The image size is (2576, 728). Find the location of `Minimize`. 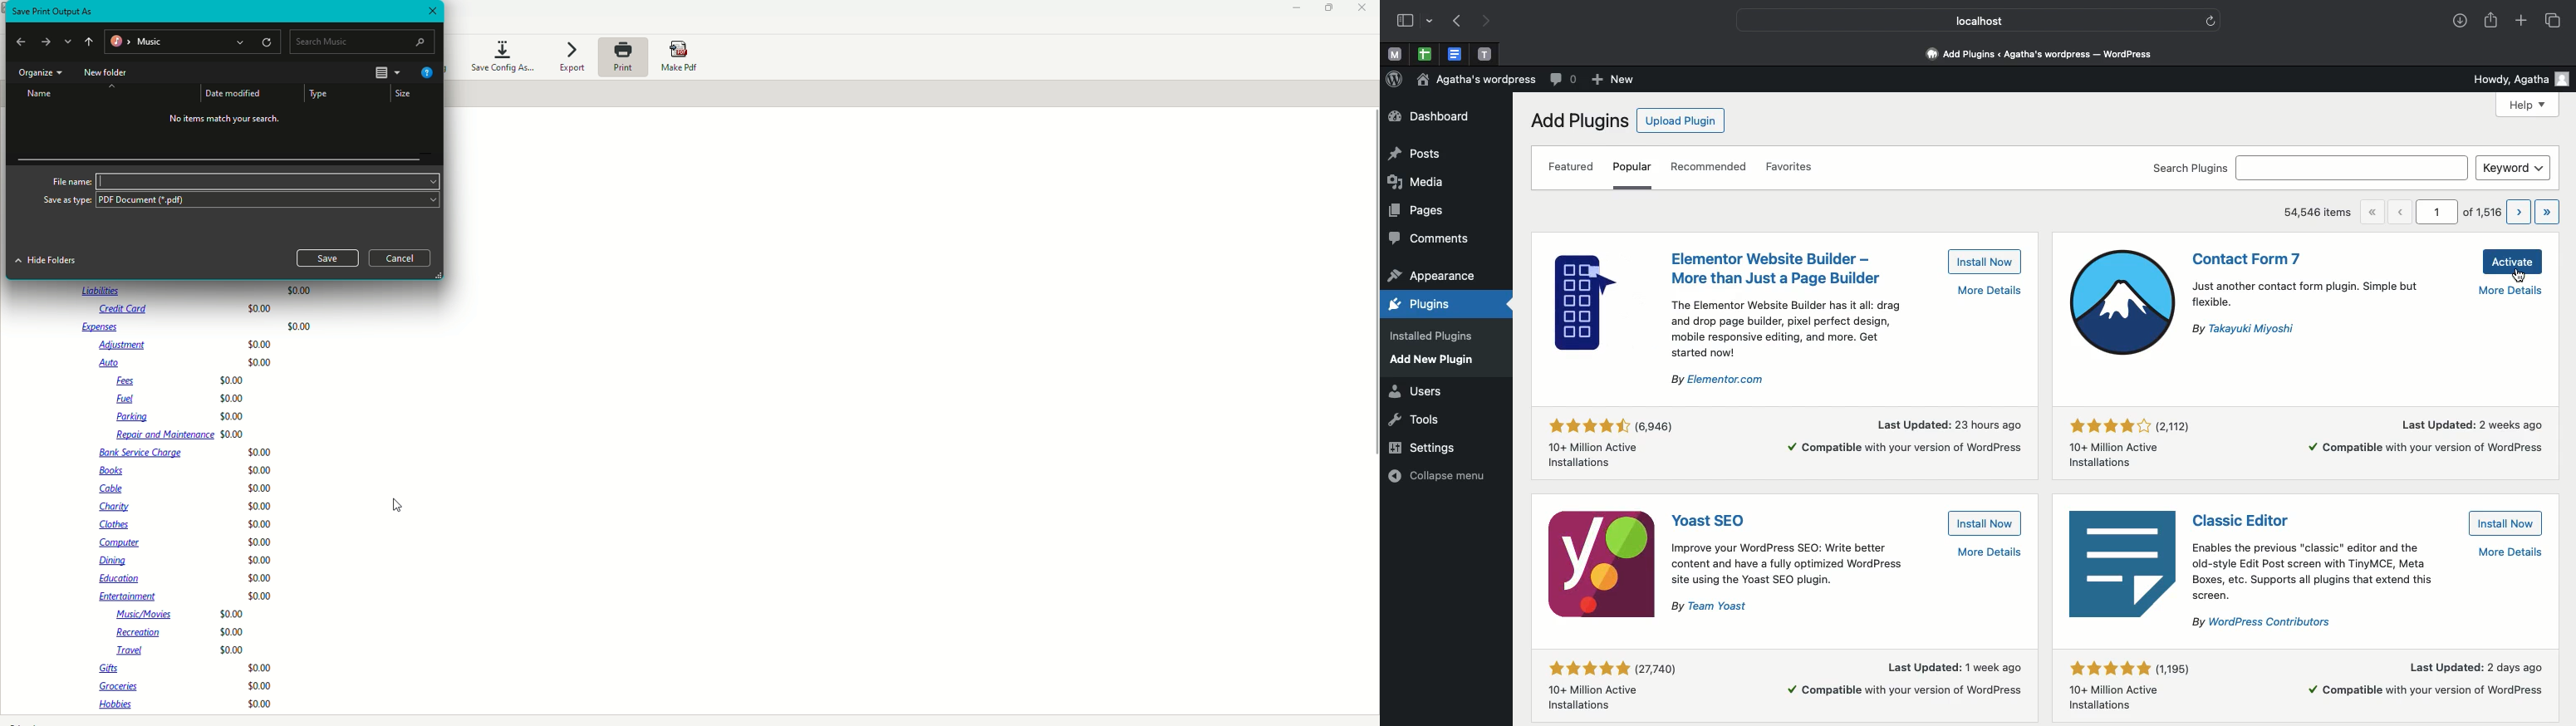

Minimize is located at coordinates (1294, 9).